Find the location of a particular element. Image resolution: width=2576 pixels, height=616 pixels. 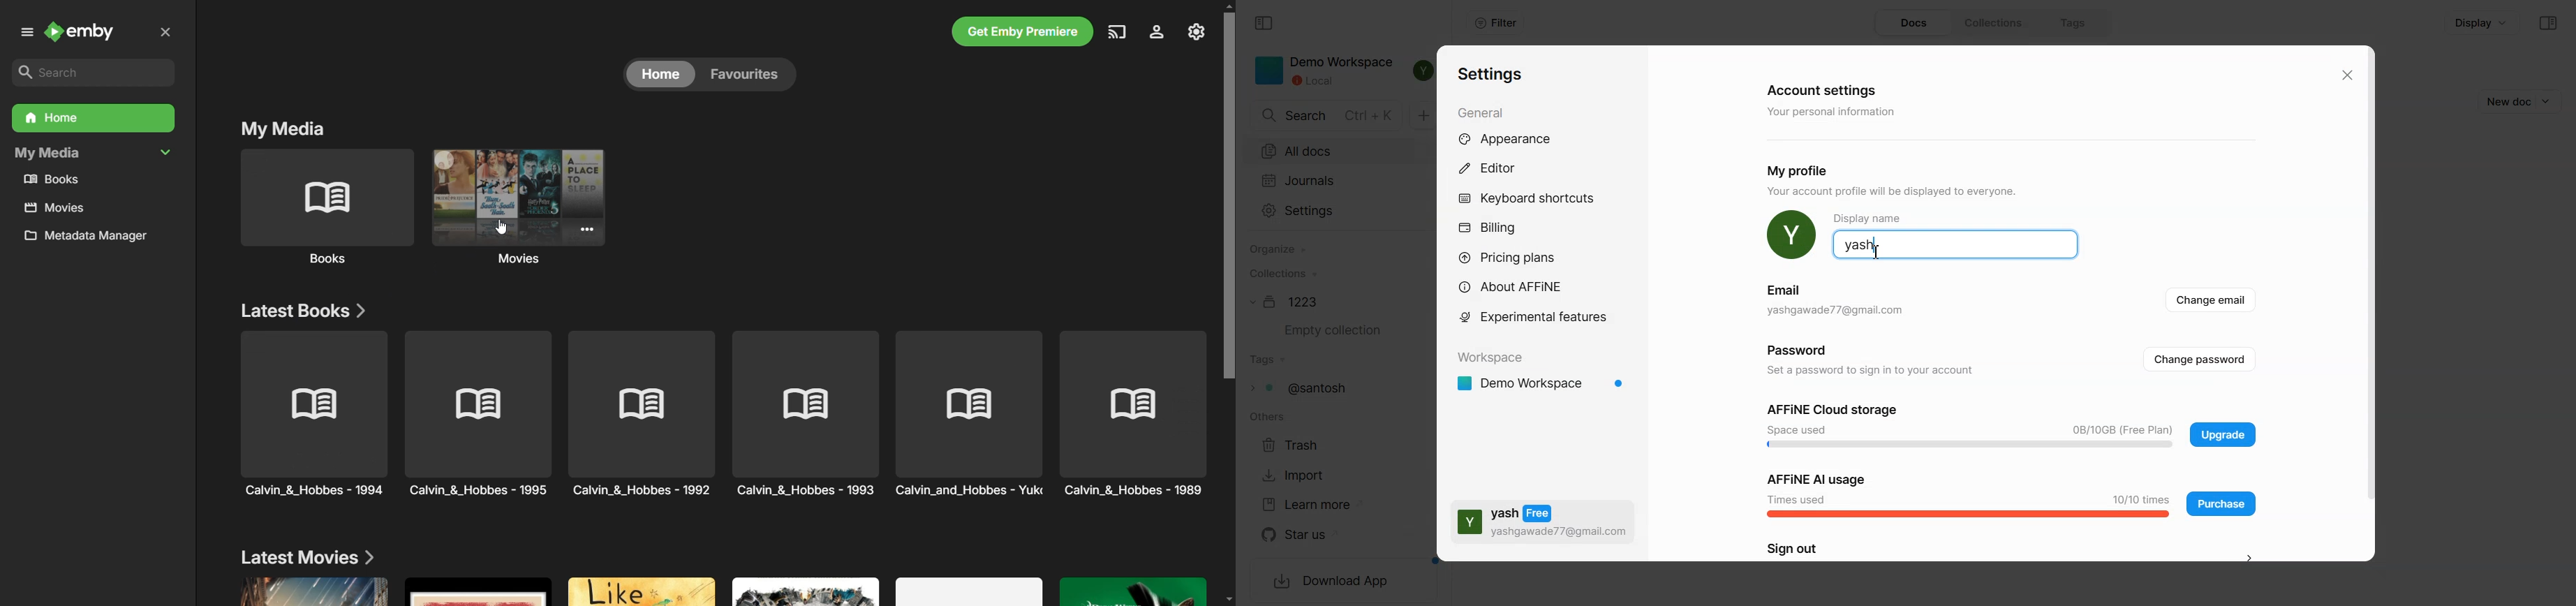

Tags is located at coordinates (1268, 360).